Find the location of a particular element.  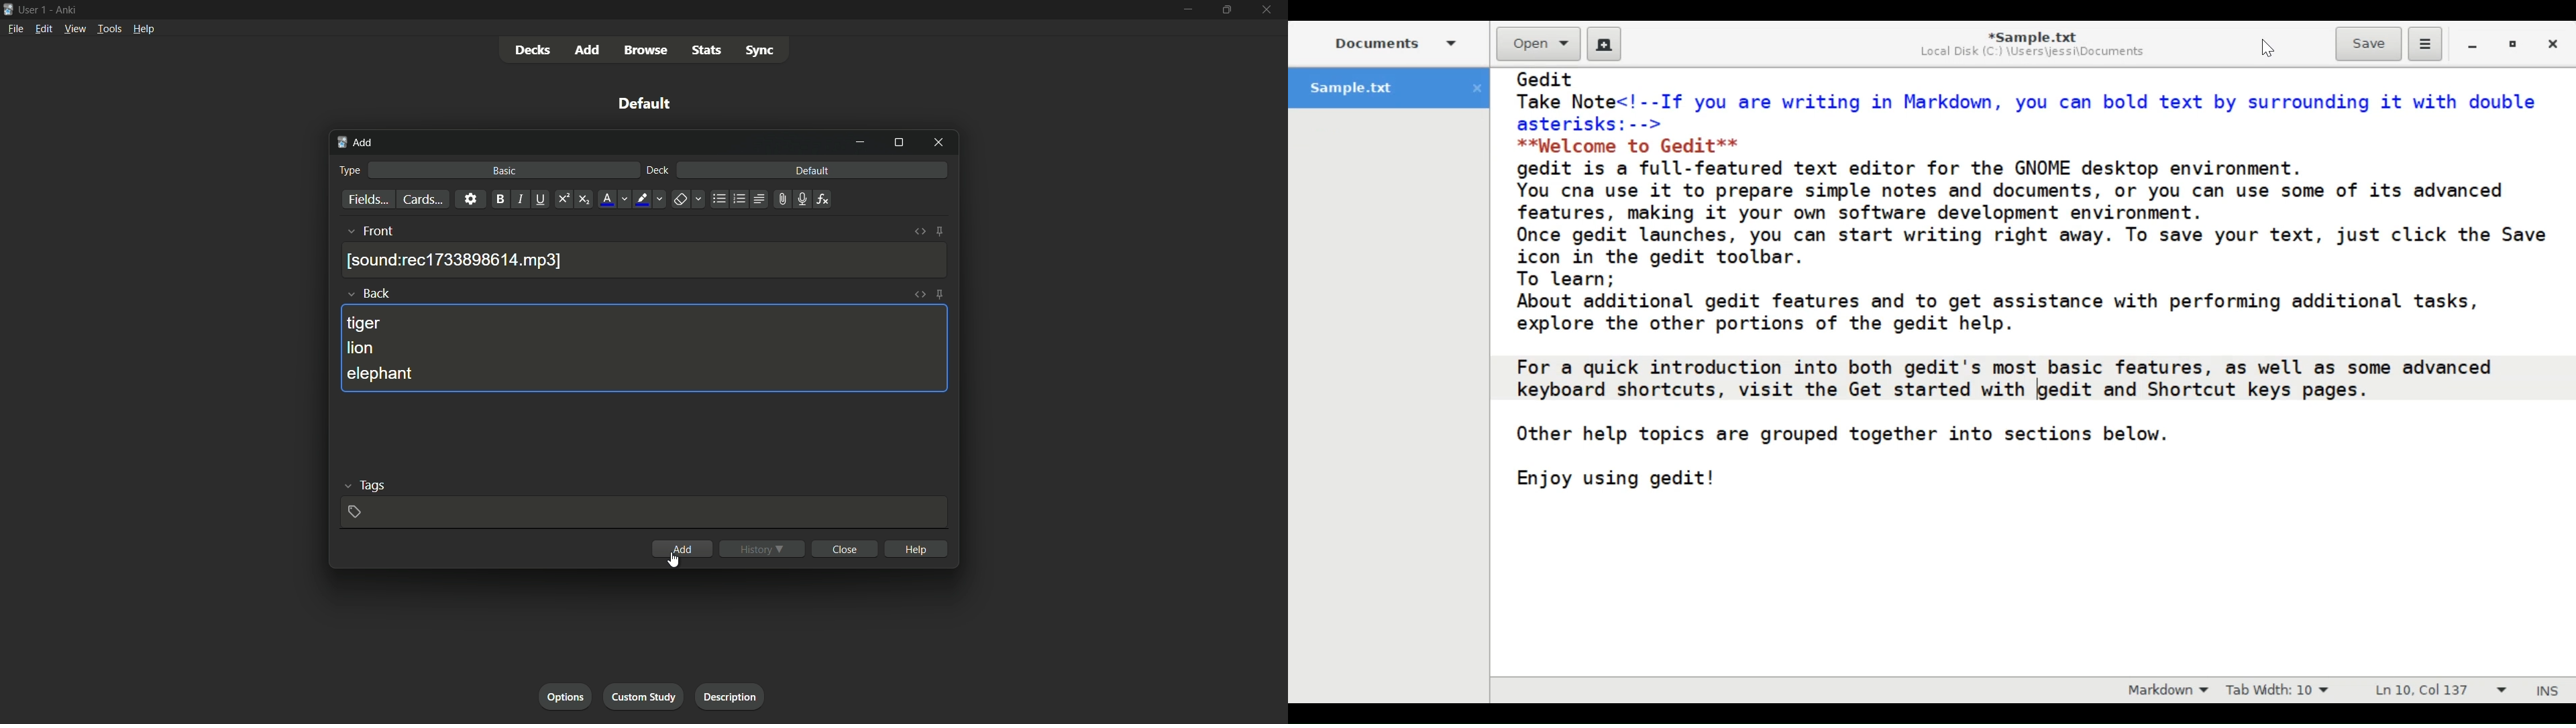

Ln 10, Col 137 is located at coordinates (2445, 687).